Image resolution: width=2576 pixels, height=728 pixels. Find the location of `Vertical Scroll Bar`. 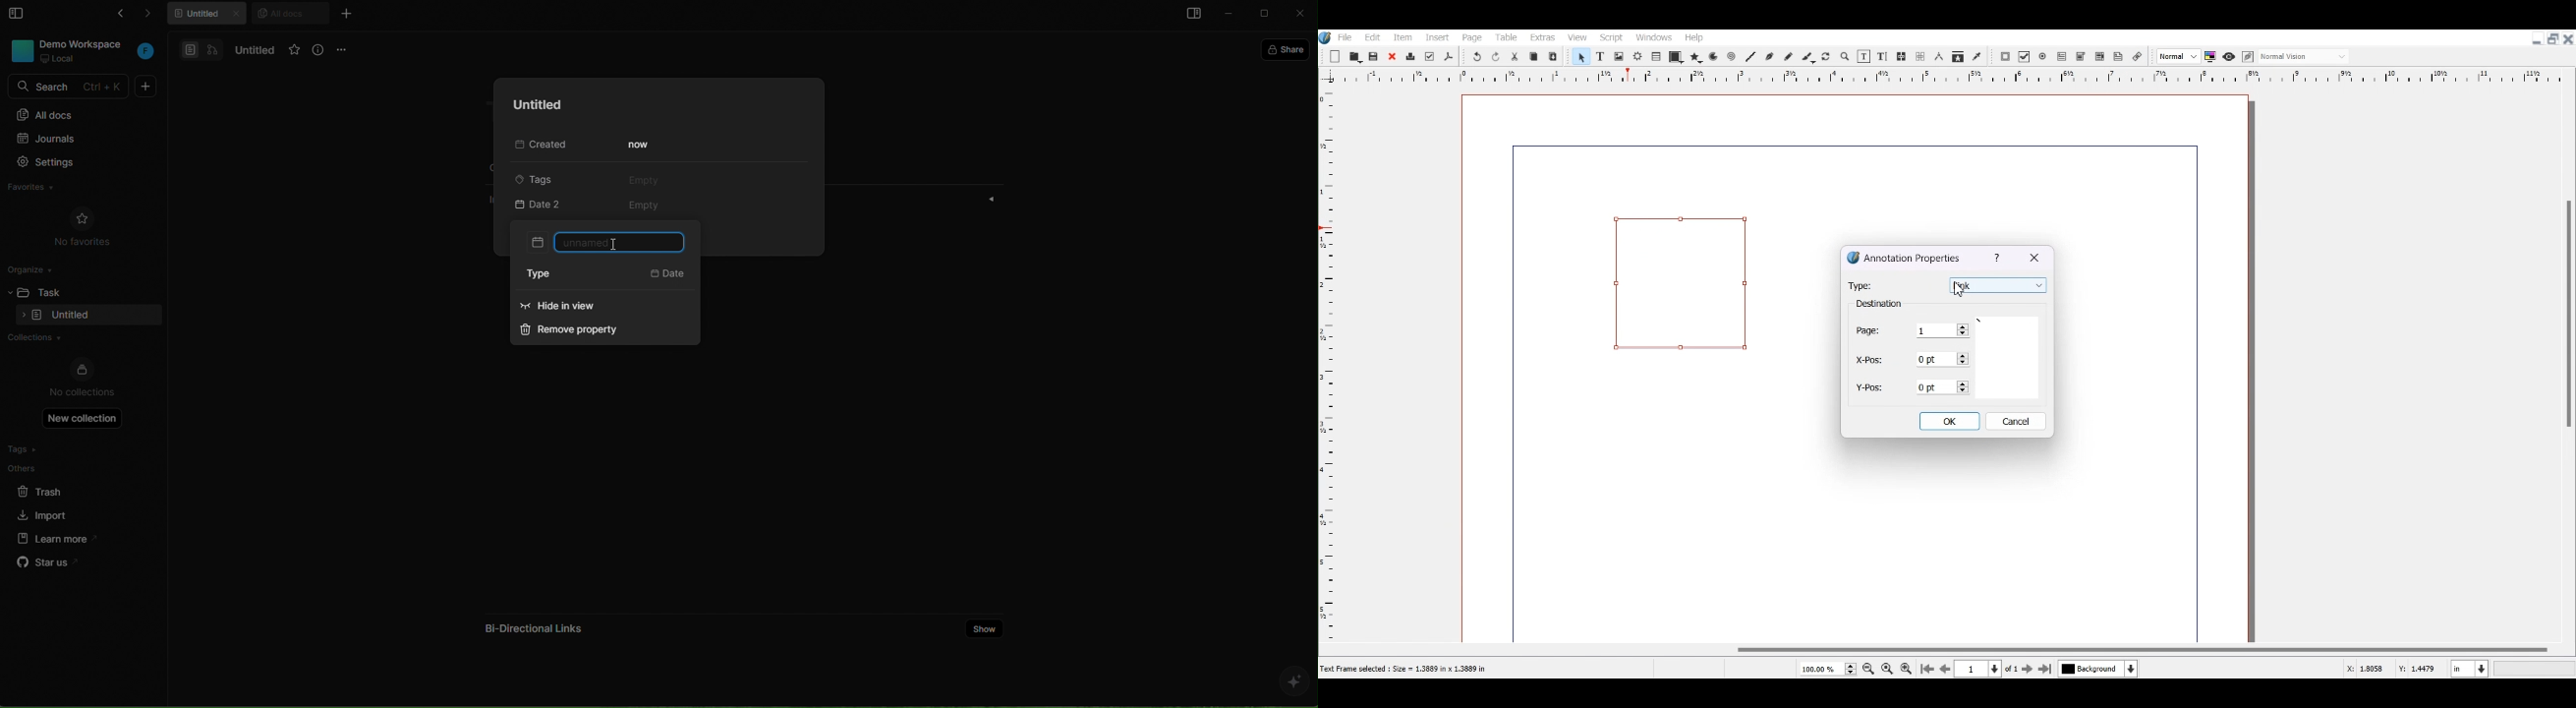

Vertical Scroll Bar is located at coordinates (2567, 354).